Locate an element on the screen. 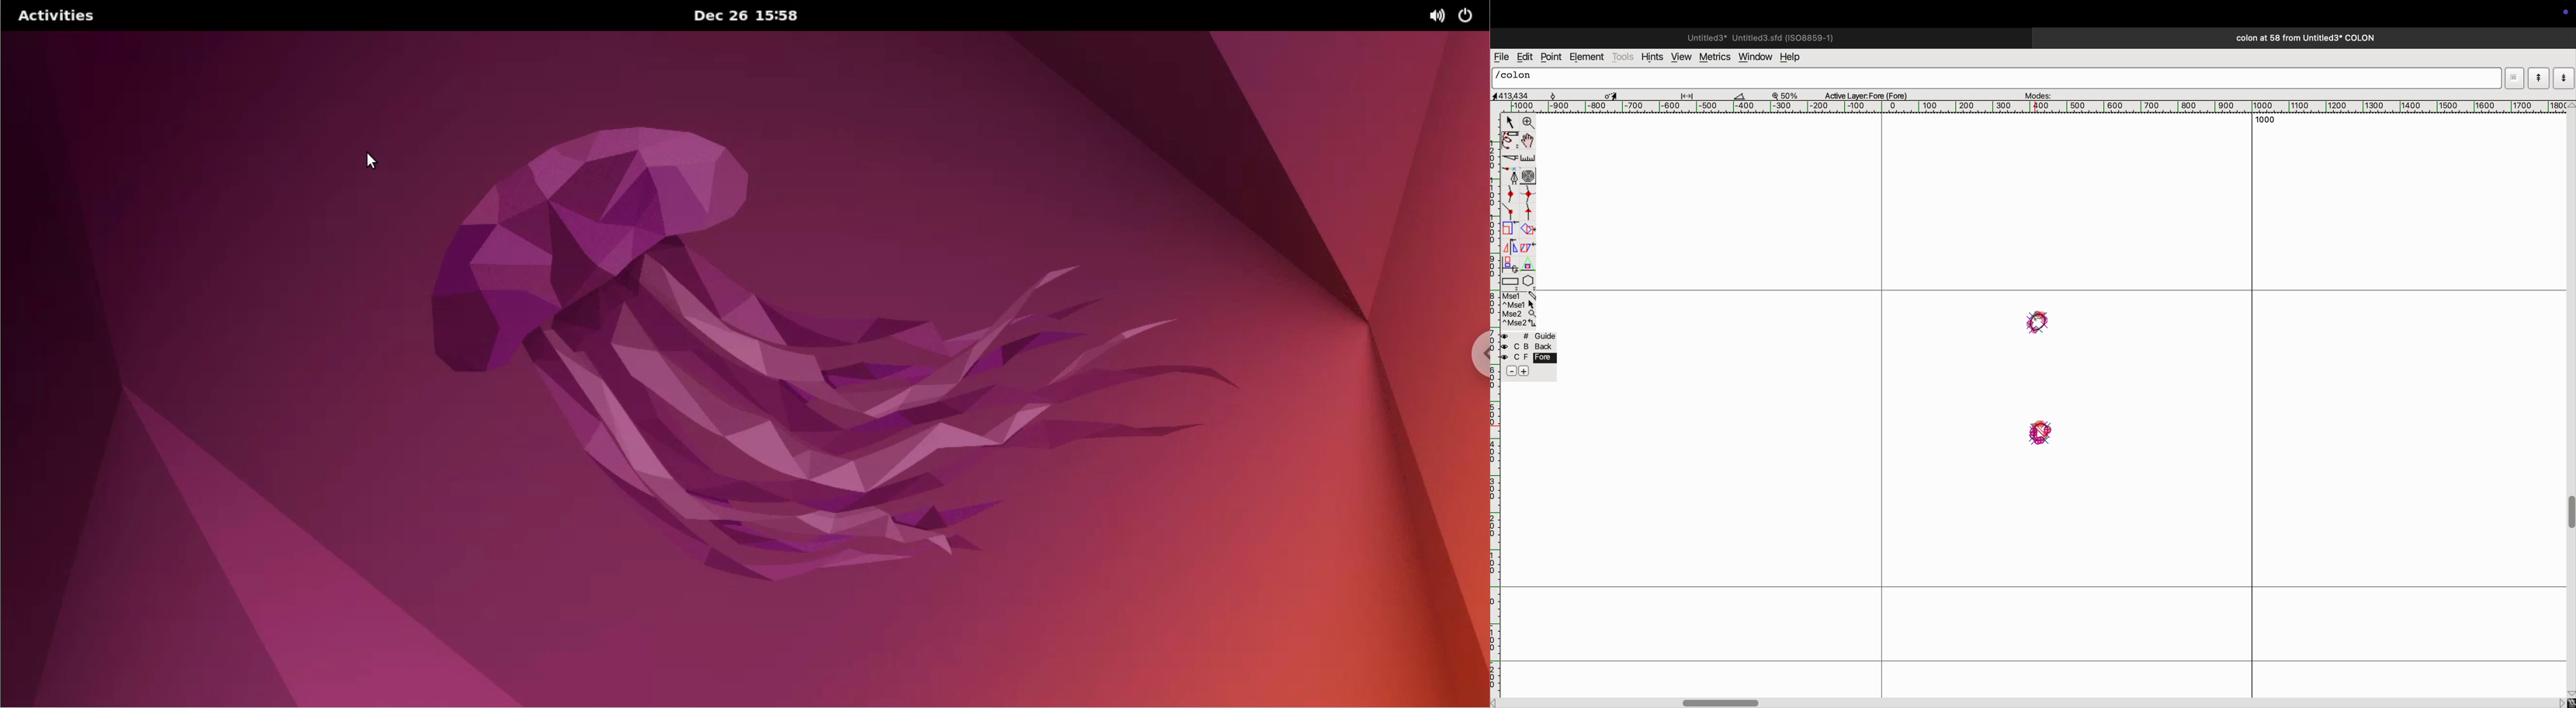 Image resolution: width=2576 pixels, height=728 pixels. snow is located at coordinates (1562, 95).